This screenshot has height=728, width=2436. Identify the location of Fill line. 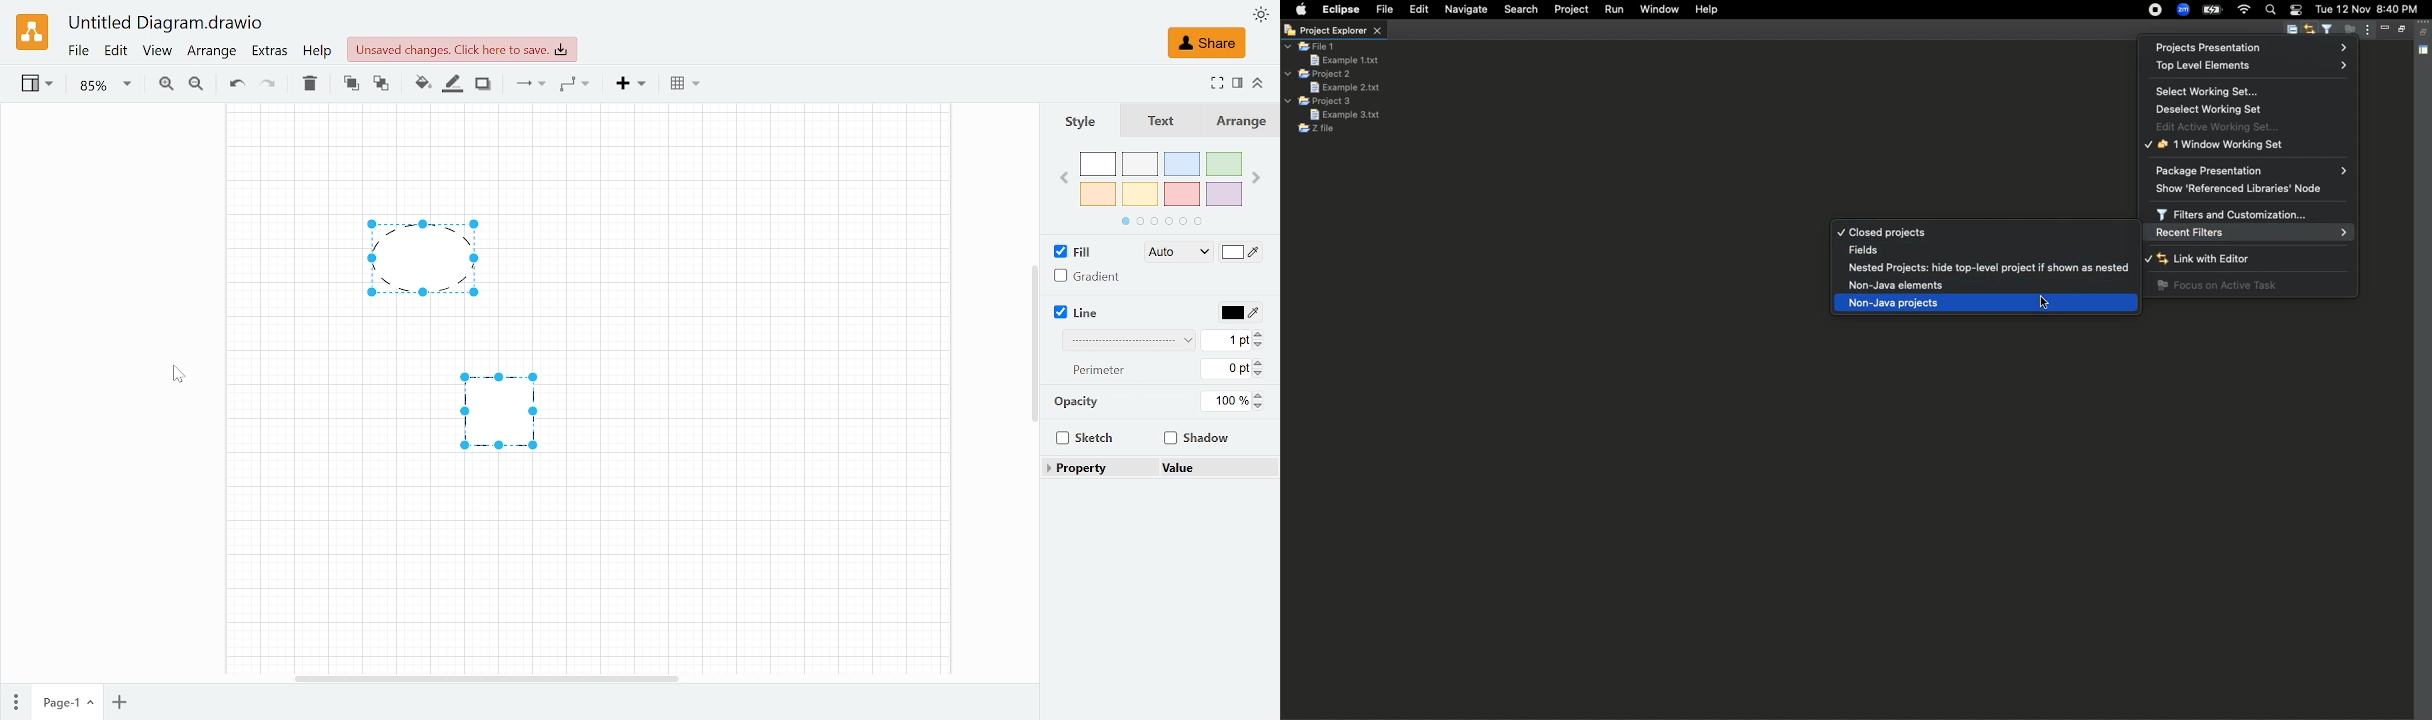
(450, 85).